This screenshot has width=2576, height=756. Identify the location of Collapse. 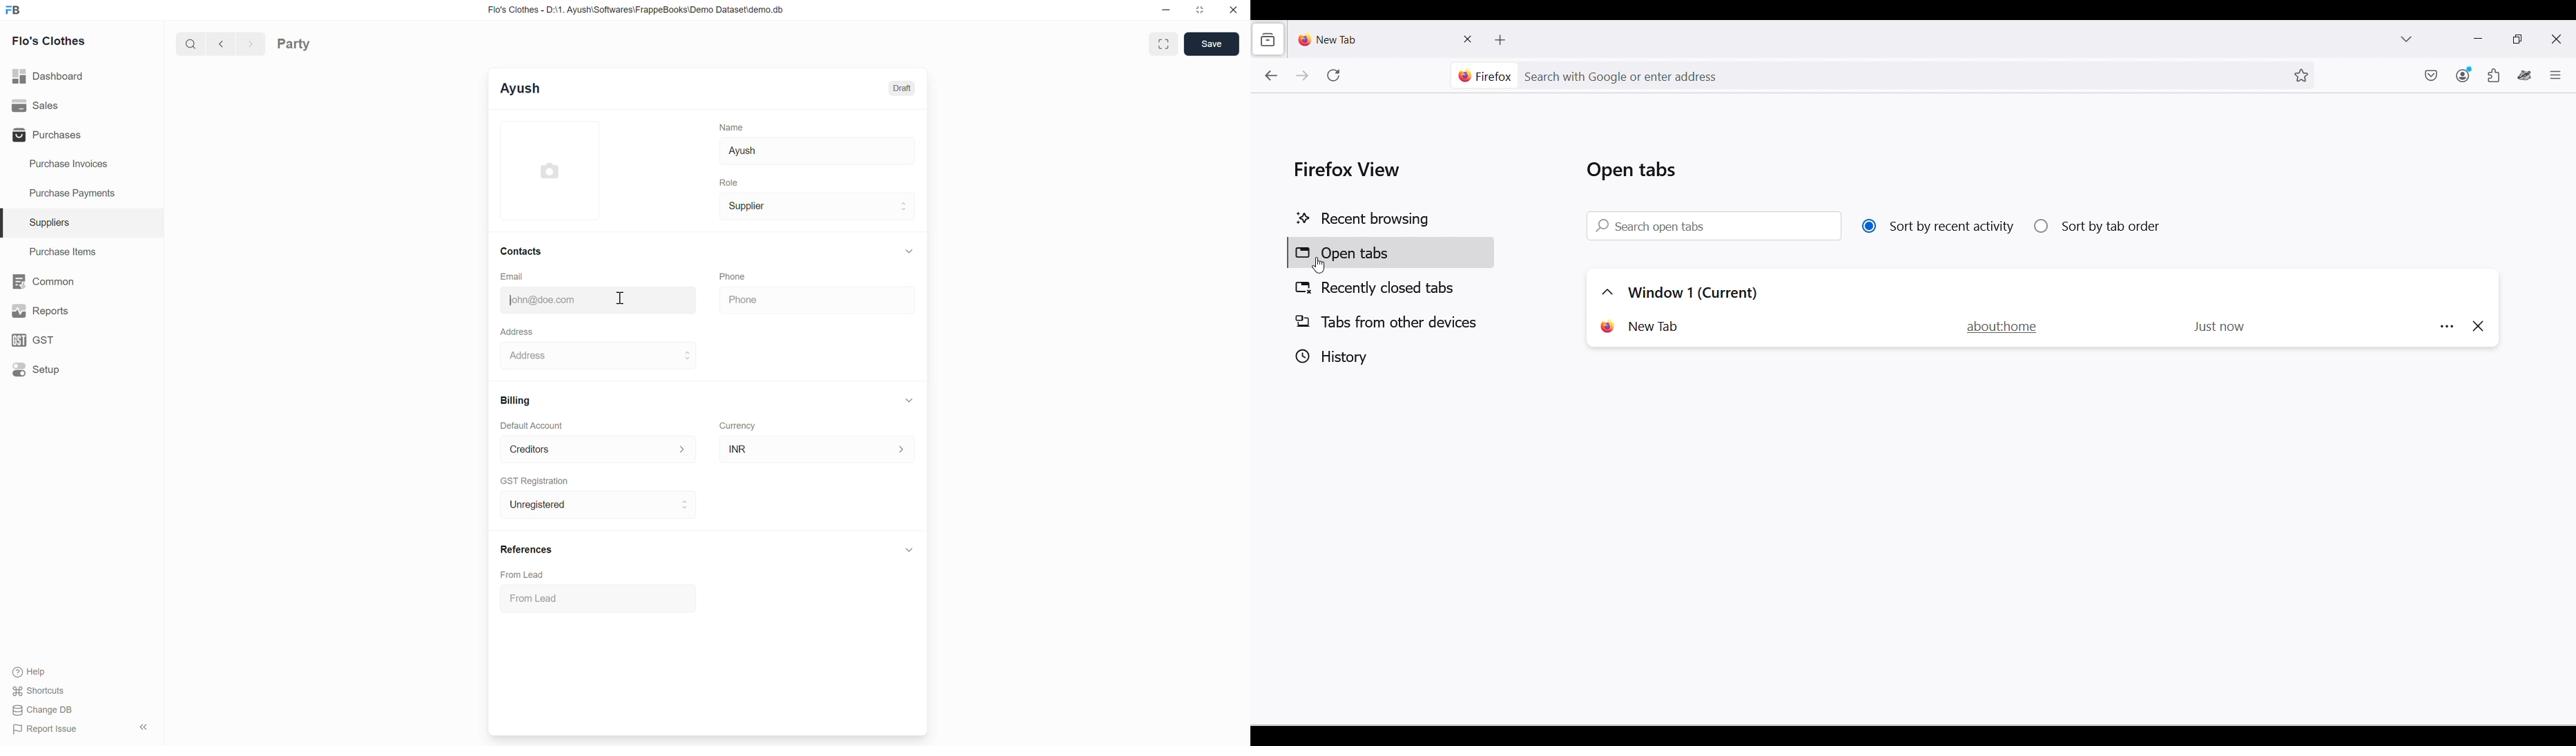
(909, 400).